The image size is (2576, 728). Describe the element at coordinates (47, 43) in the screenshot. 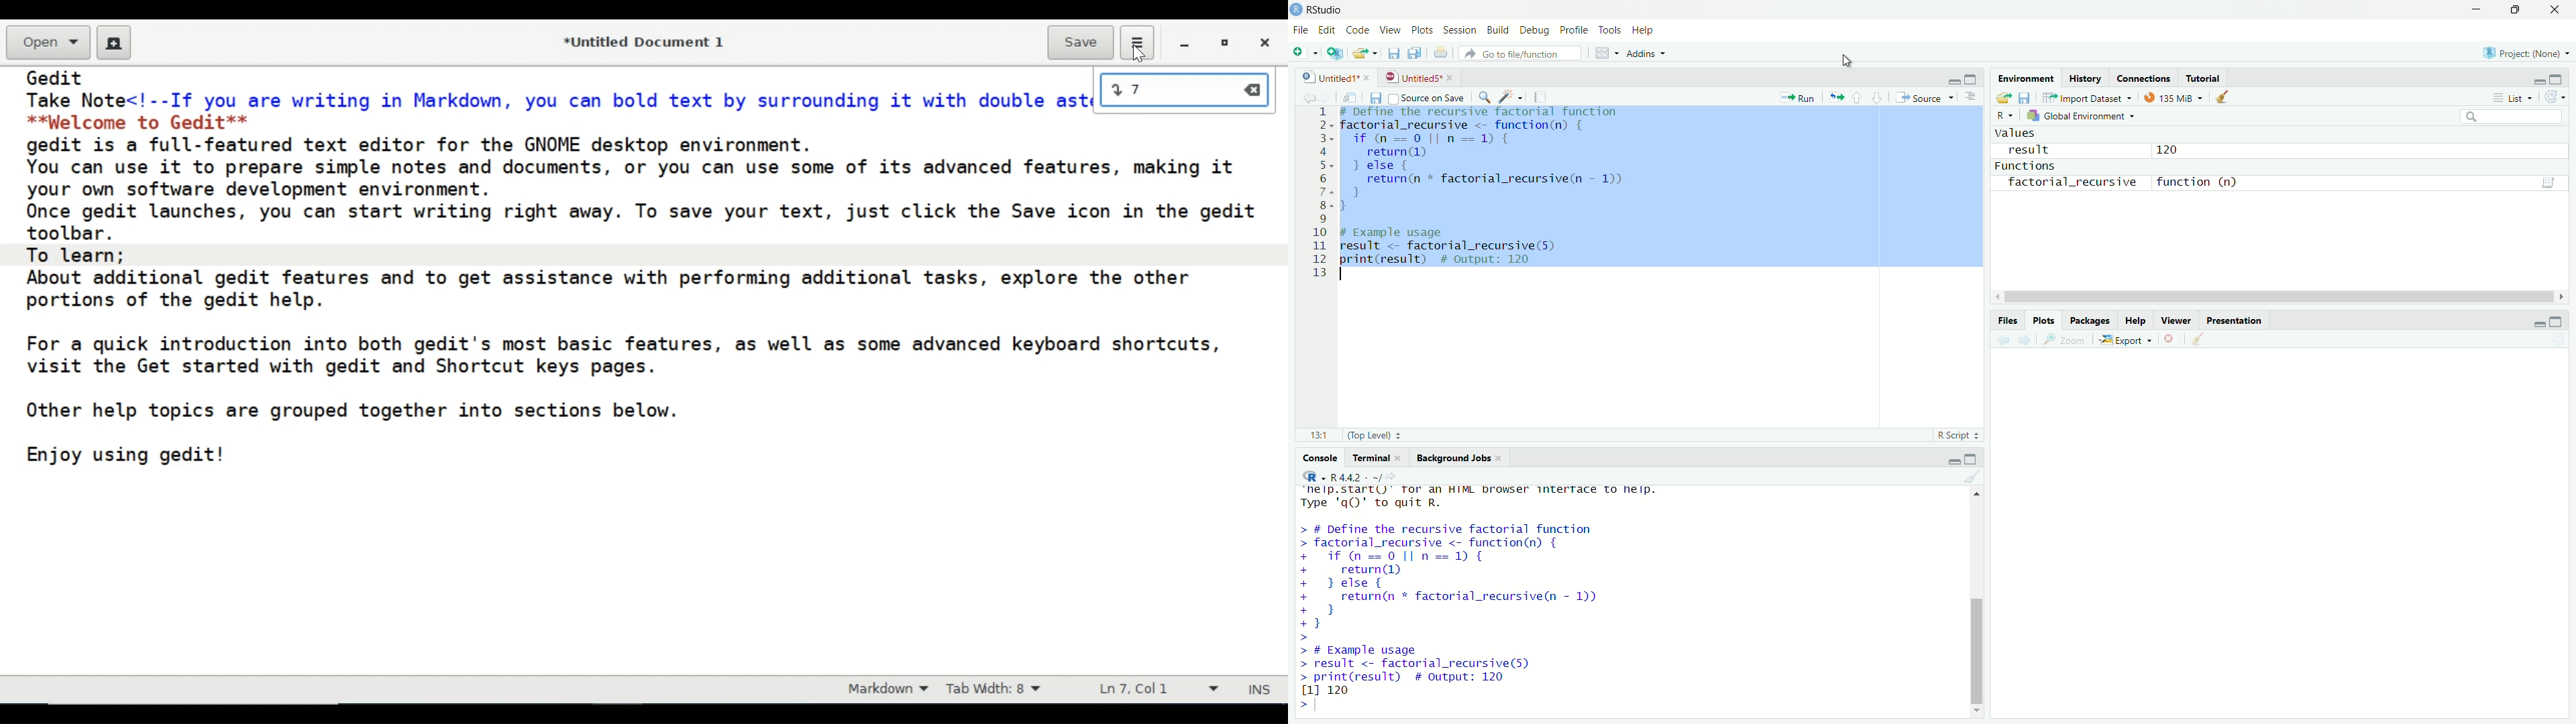

I see `Open` at that location.